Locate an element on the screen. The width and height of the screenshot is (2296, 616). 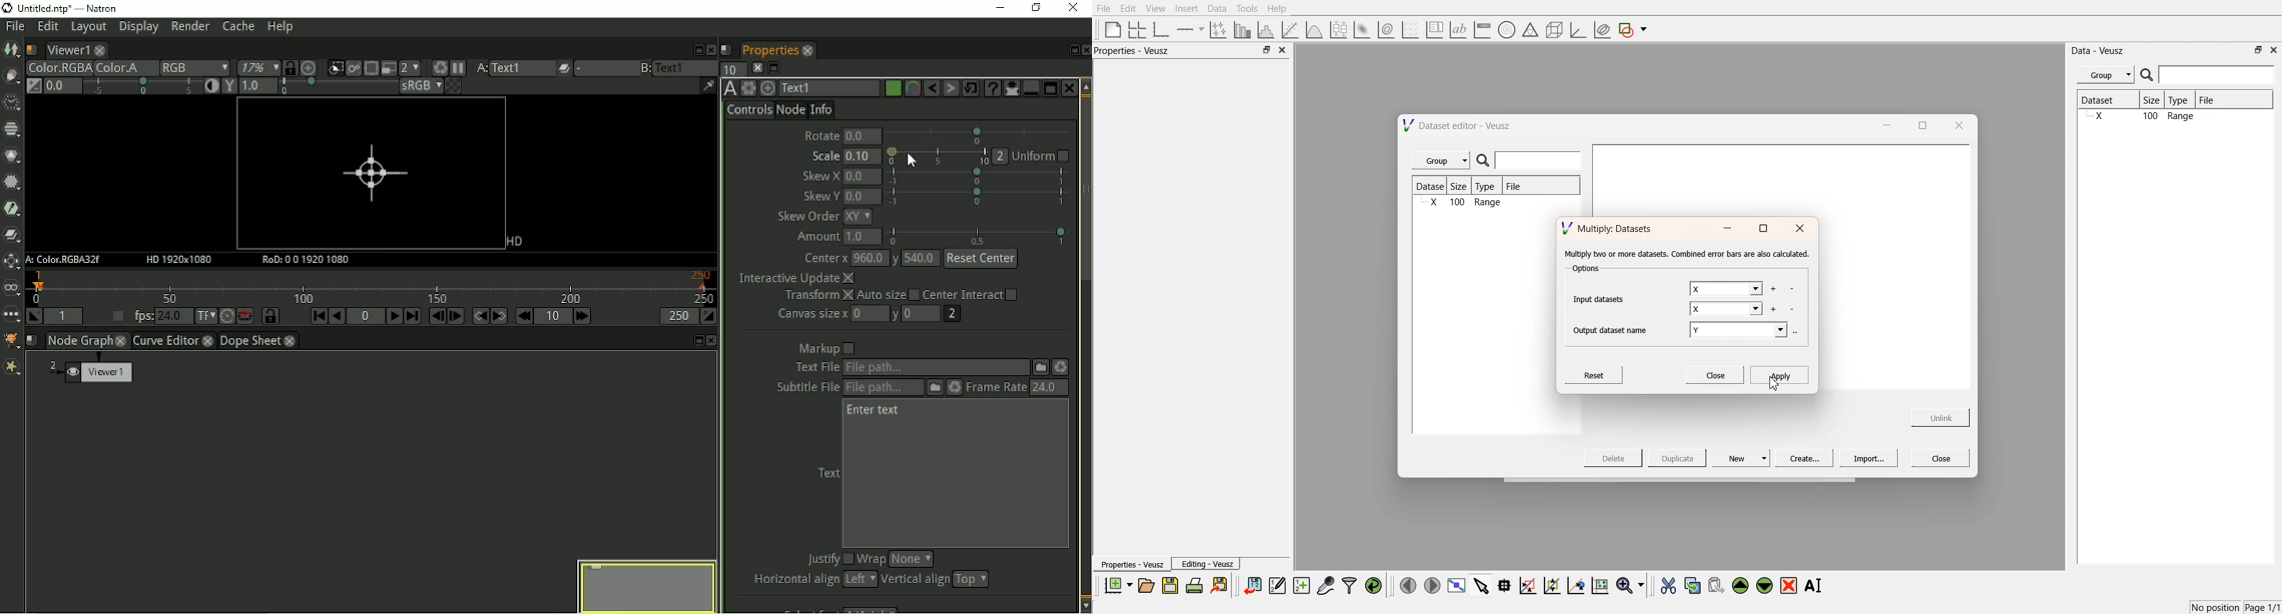
Properties - Veusz is located at coordinates (1135, 51).